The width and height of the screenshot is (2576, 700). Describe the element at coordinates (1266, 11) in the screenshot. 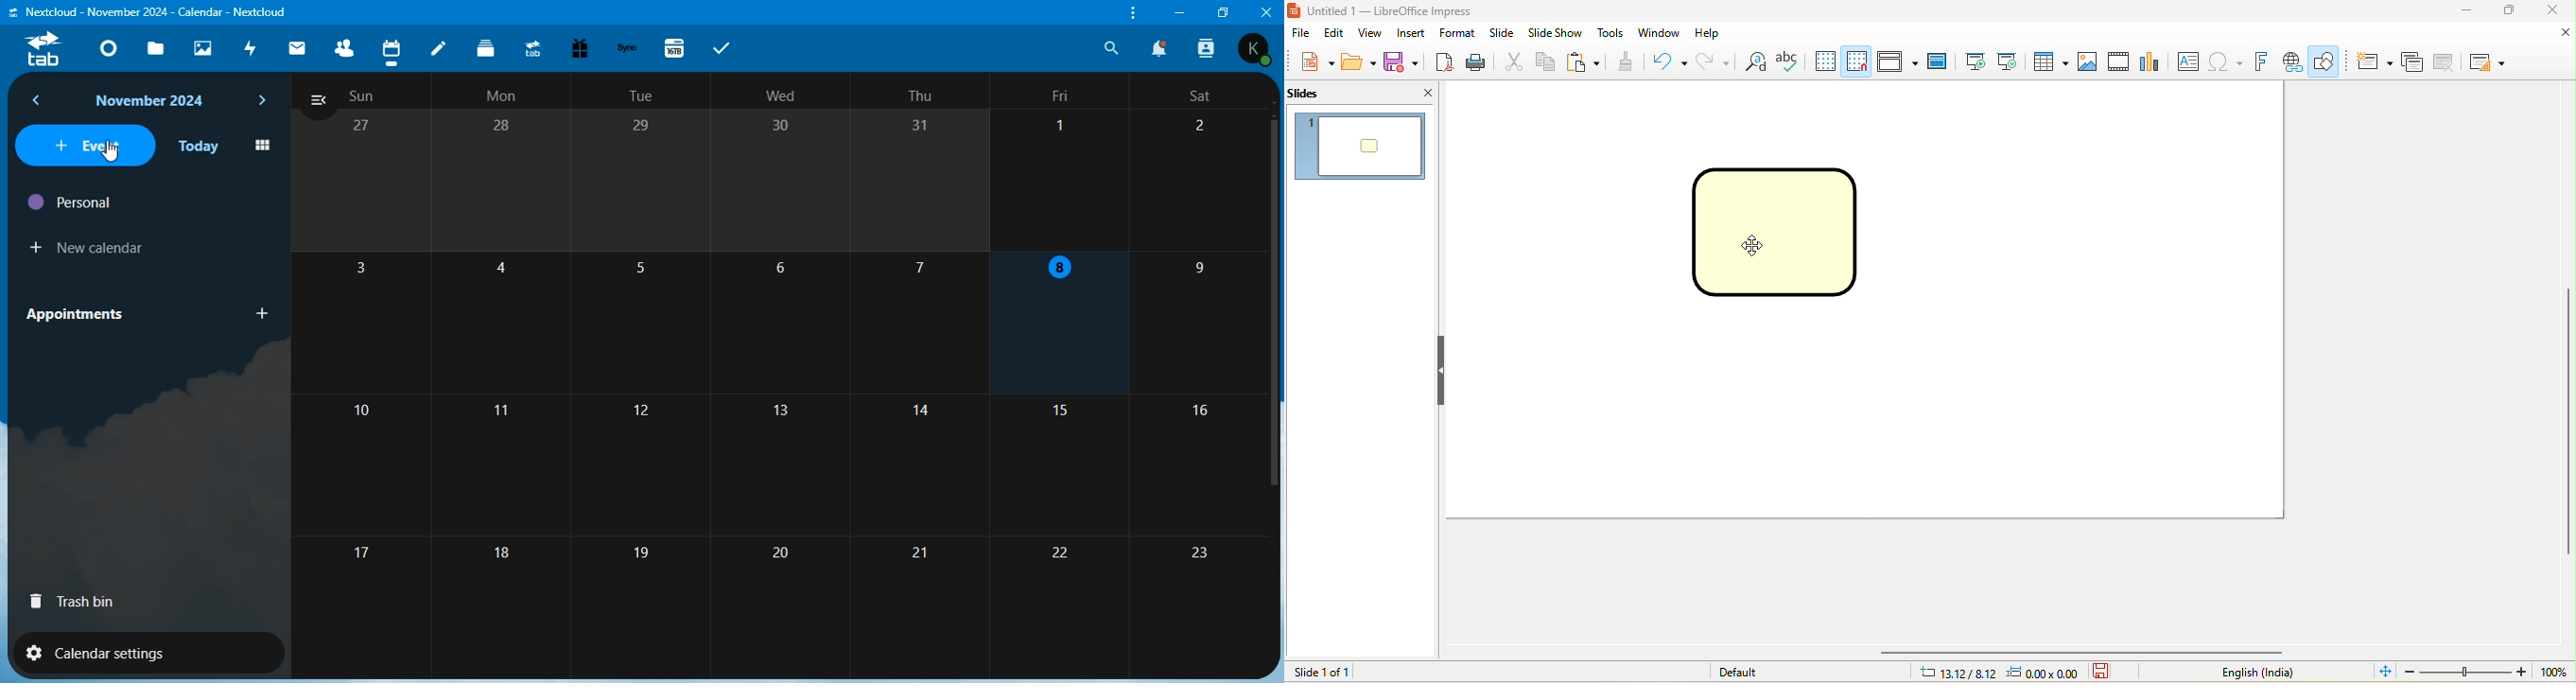

I see `close` at that location.